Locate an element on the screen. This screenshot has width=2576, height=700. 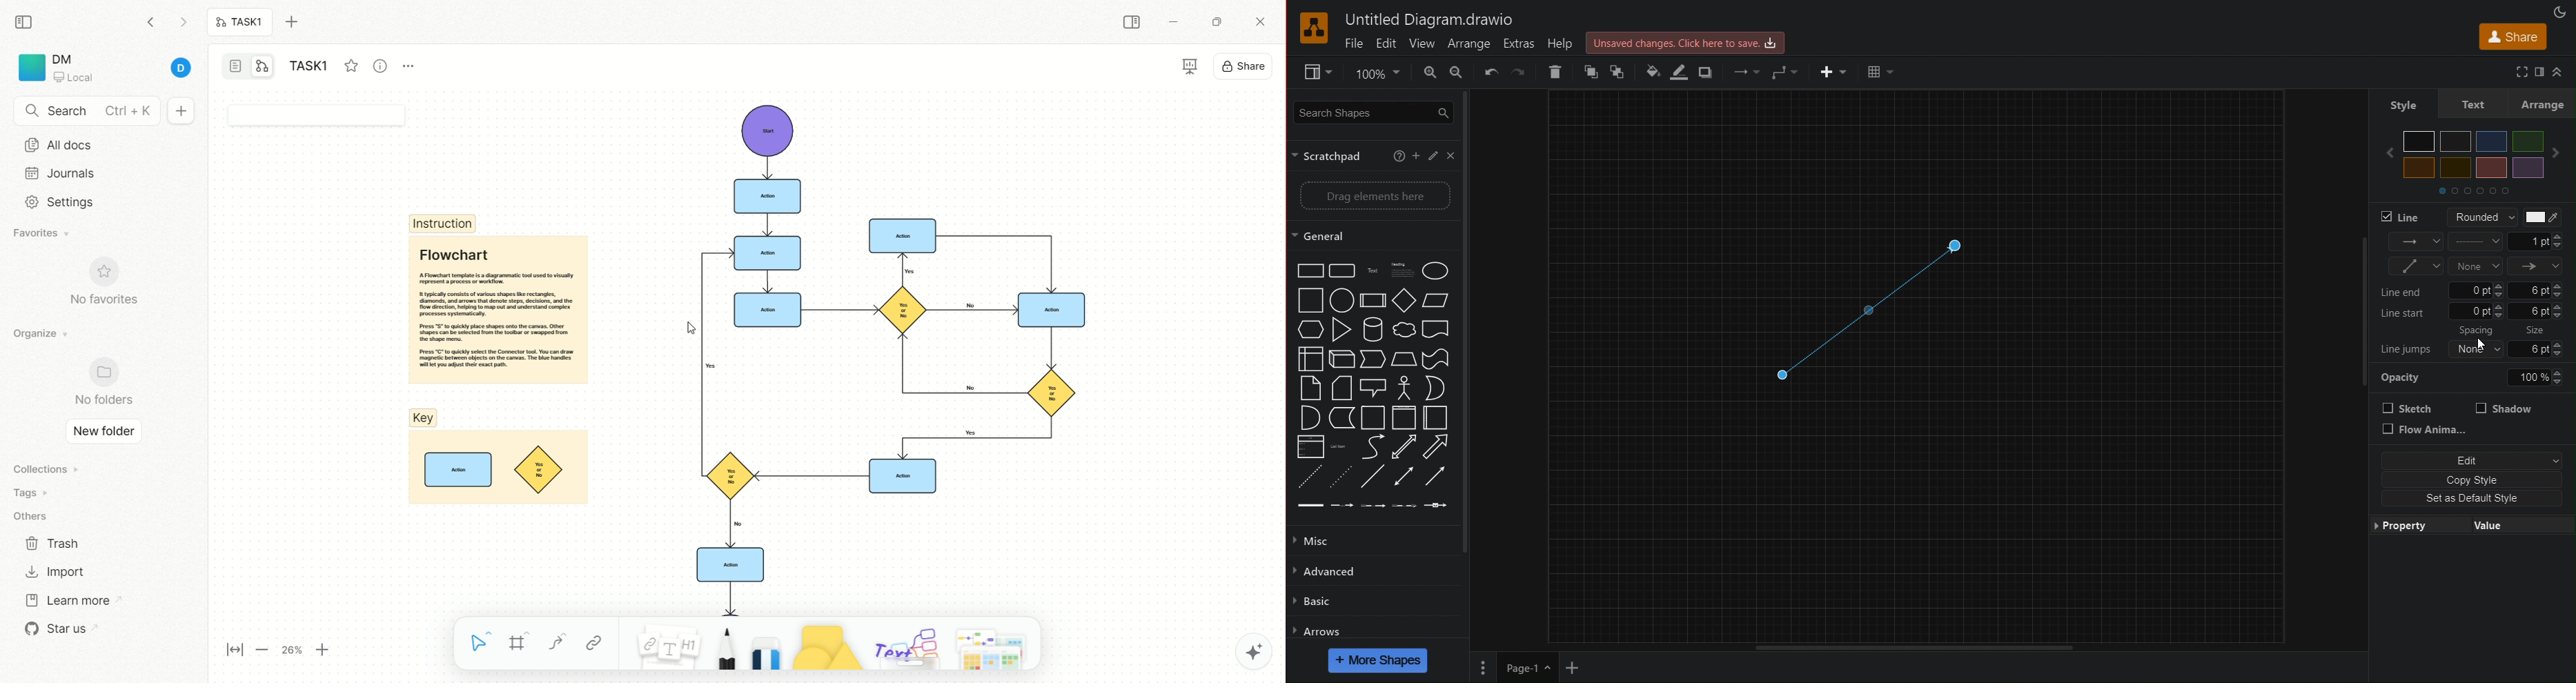
Zoom In is located at coordinates (1429, 72).